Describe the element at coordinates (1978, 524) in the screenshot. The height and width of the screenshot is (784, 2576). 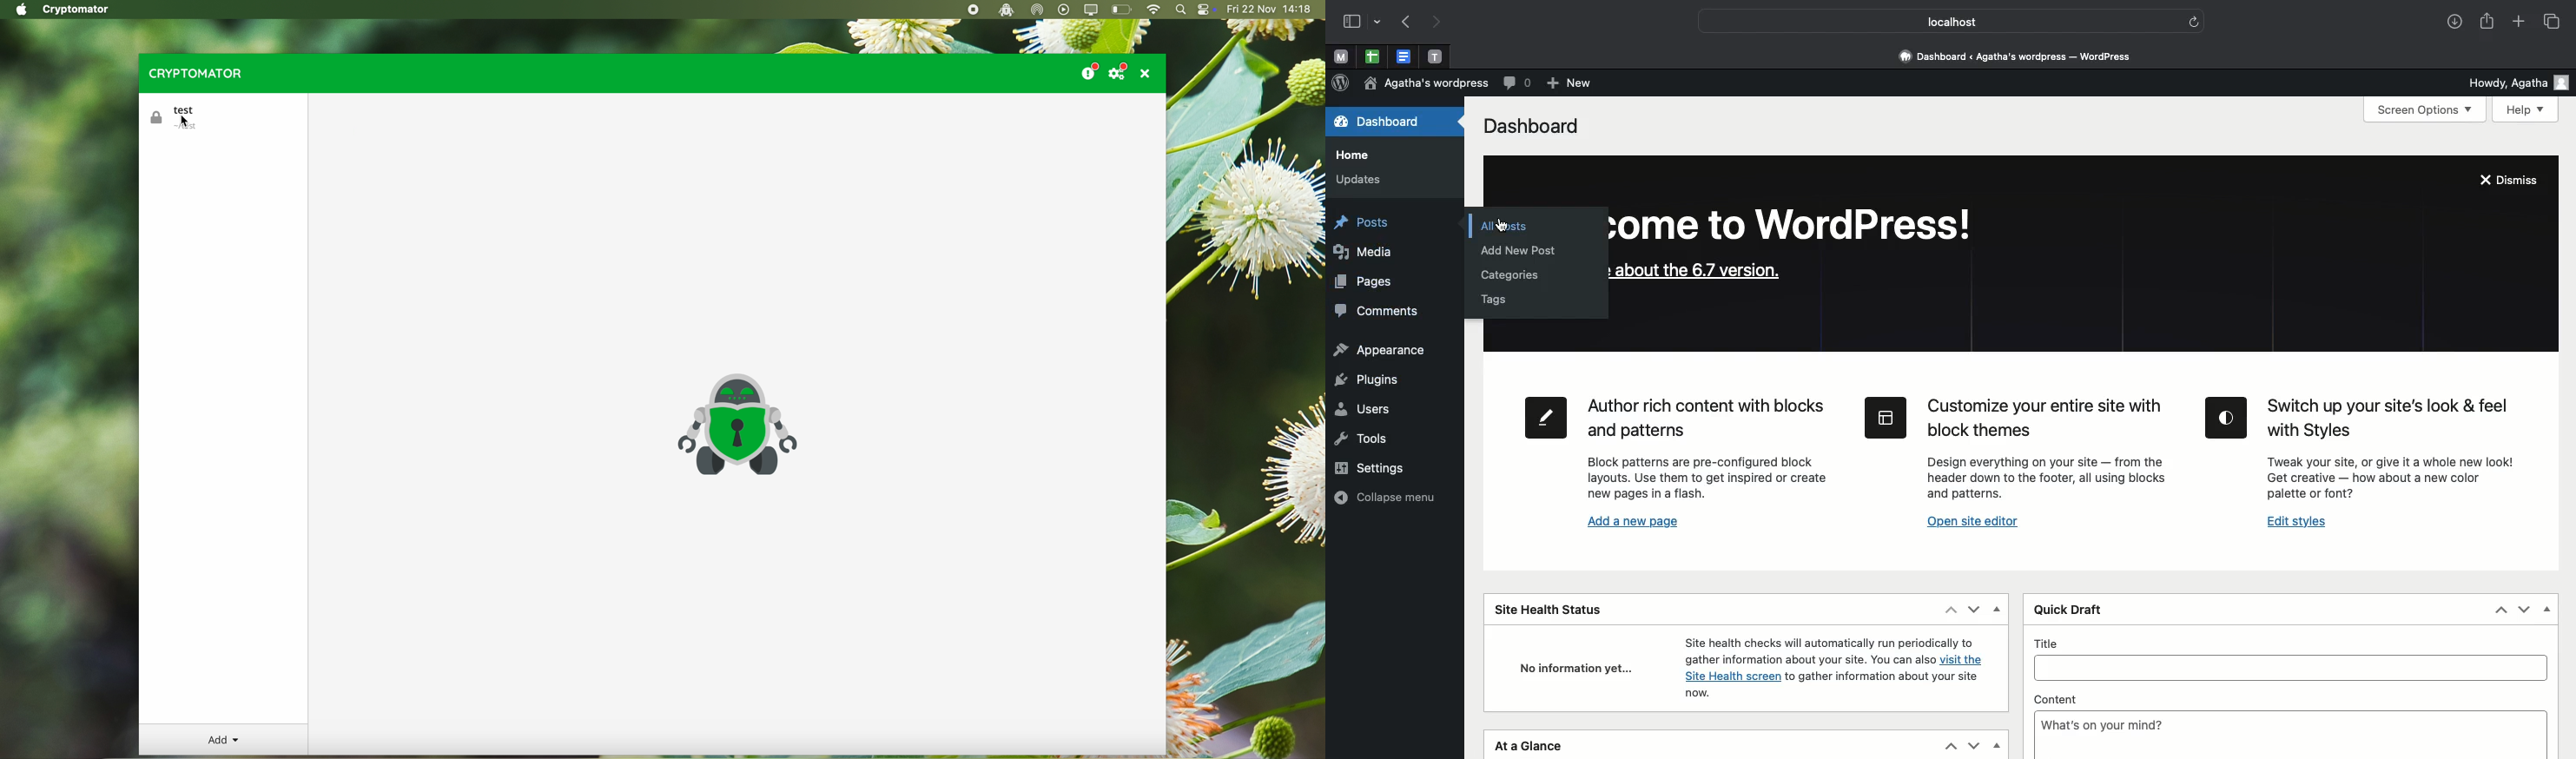
I see `Open site editor` at that location.